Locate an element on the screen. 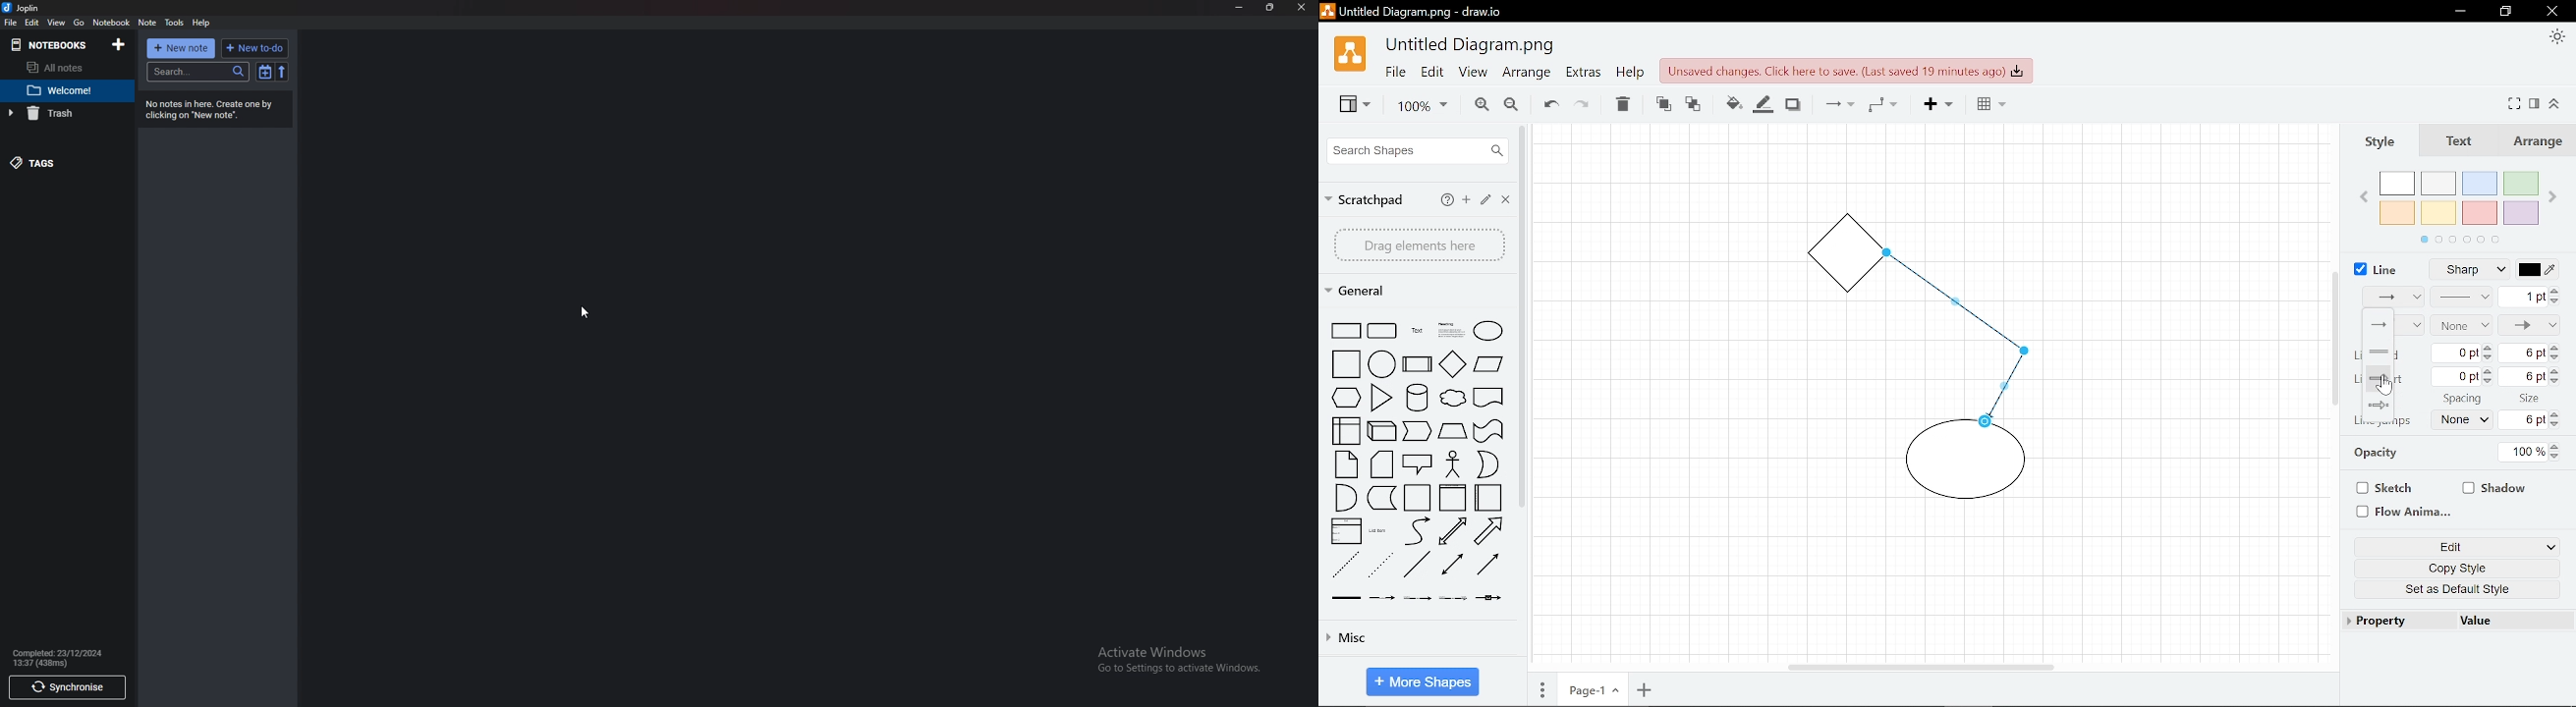 This screenshot has height=728, width=2576. Waypoints is located at coordinates (1882, 106).